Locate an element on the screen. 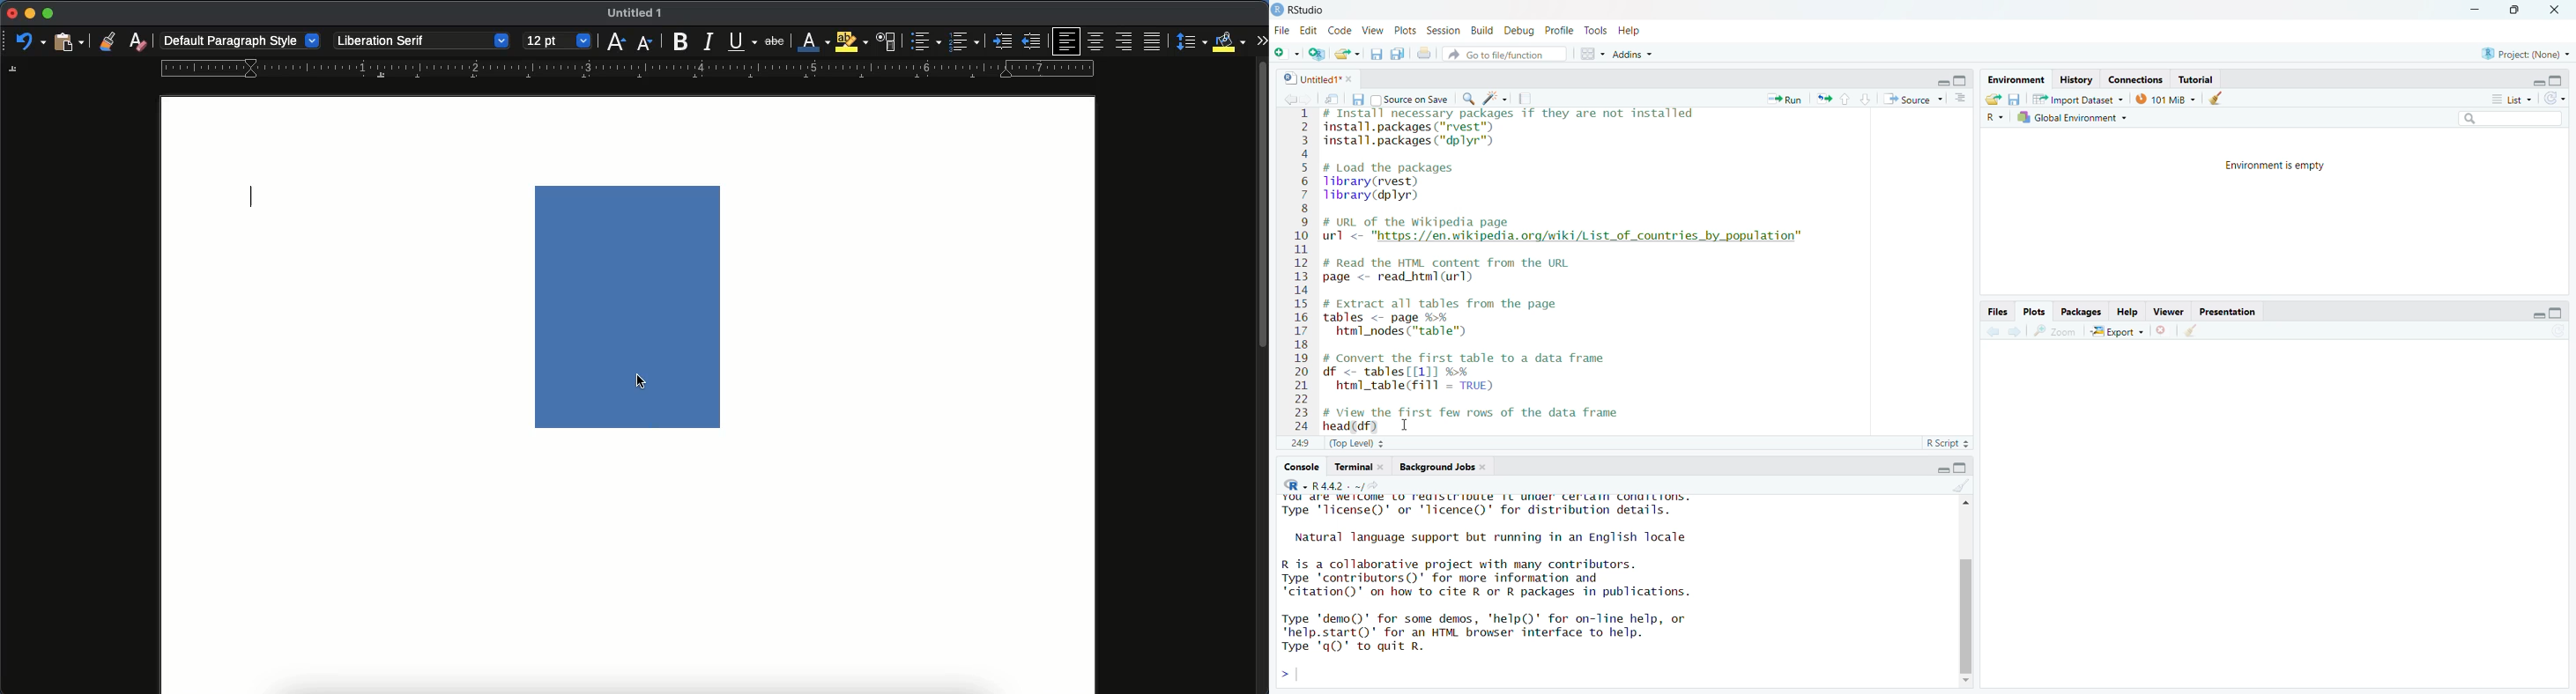  close is located at coordinates (2554, 10).